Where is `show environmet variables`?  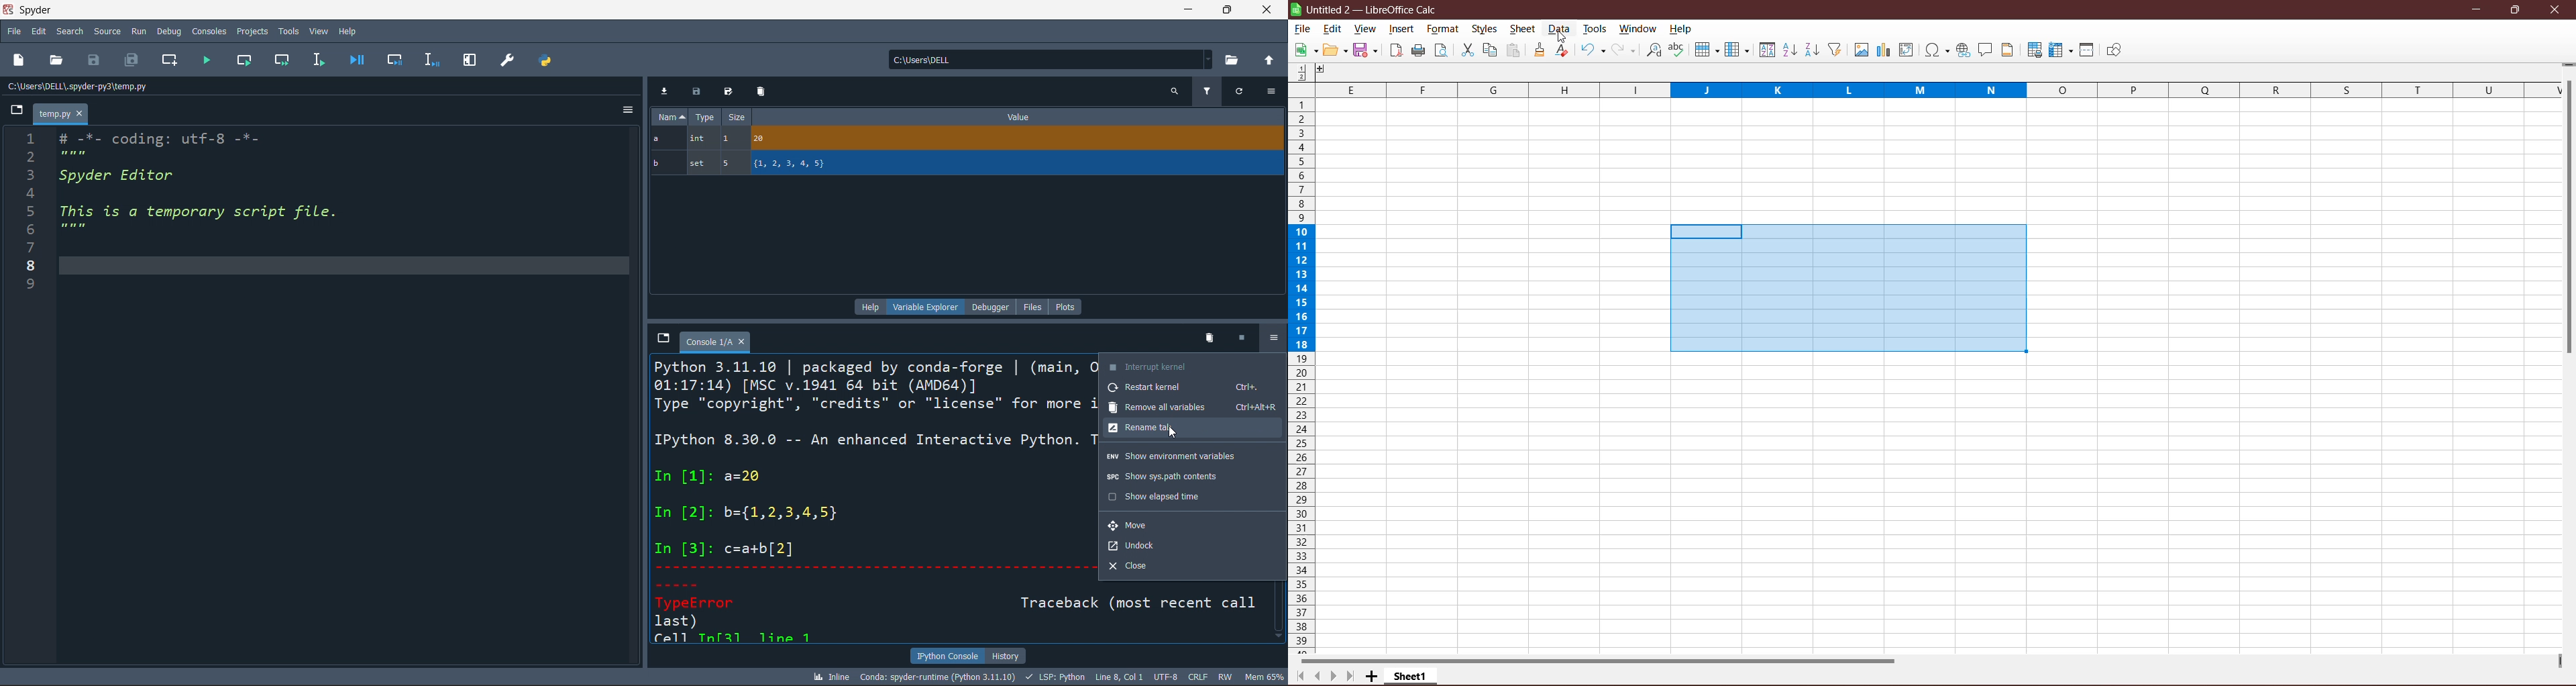 show environmet variables is located at coordinates (1192, 457).